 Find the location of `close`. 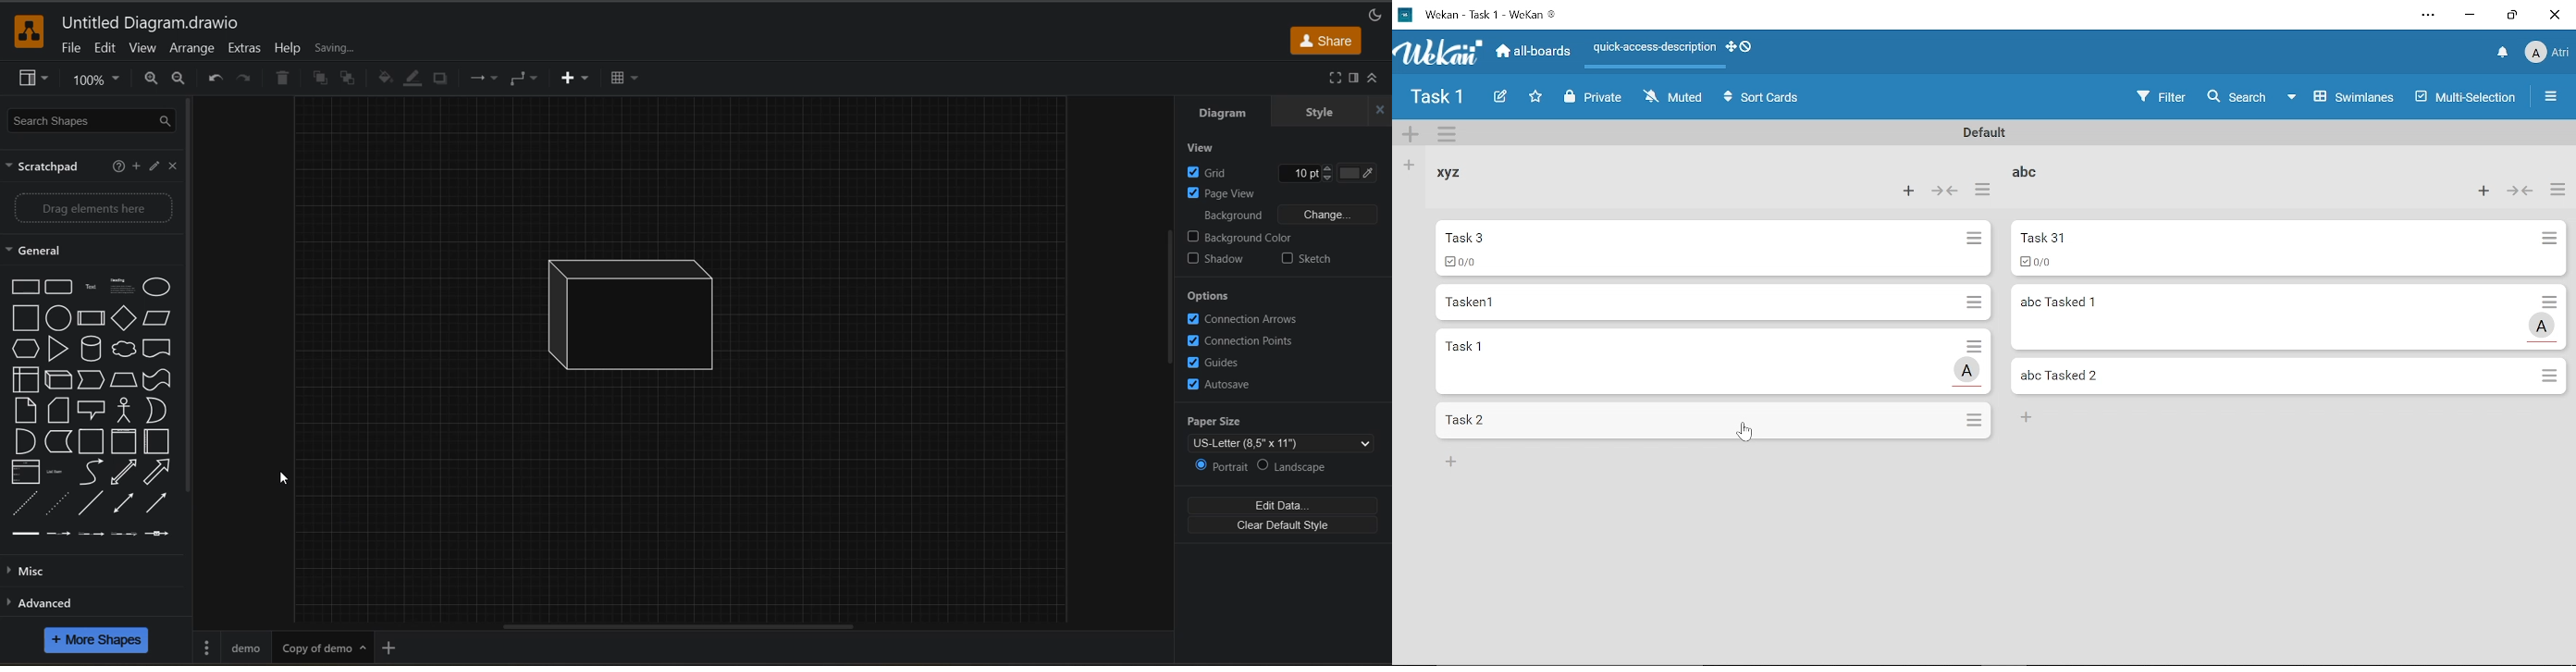

close is located at coordinates (172, 167).